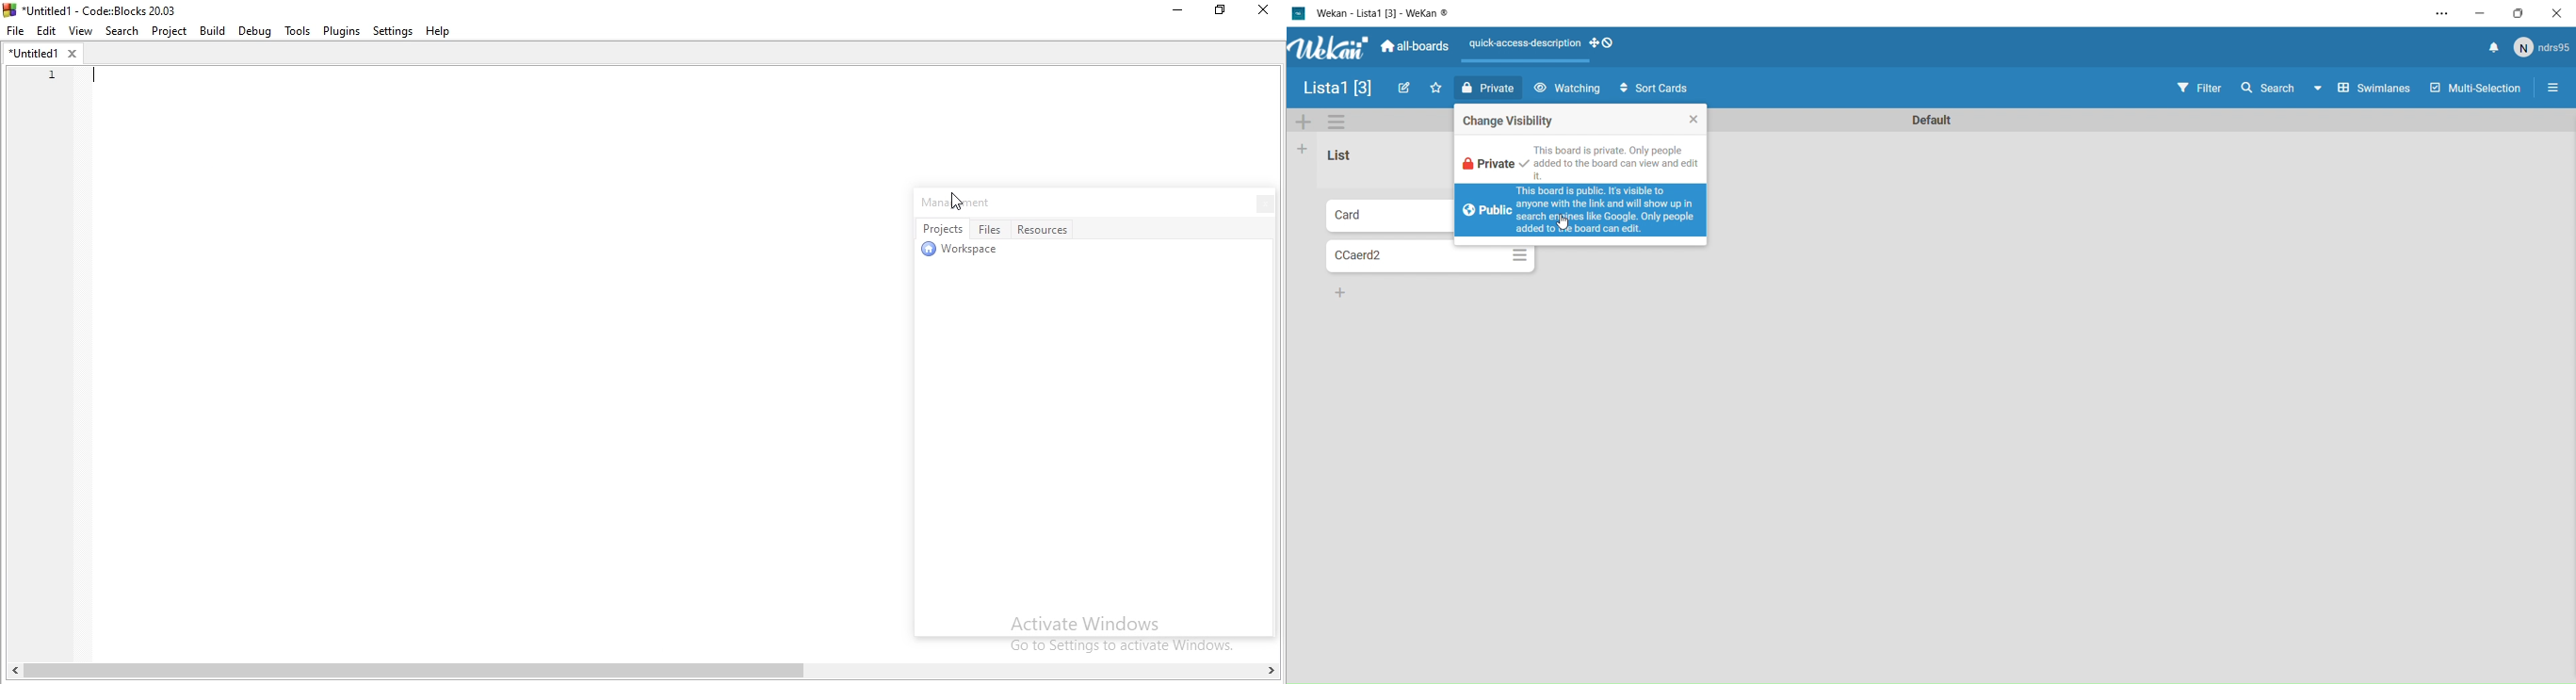 The height and width of the screenshot is (700, 2576). I want to click on management, so click(960, 203).